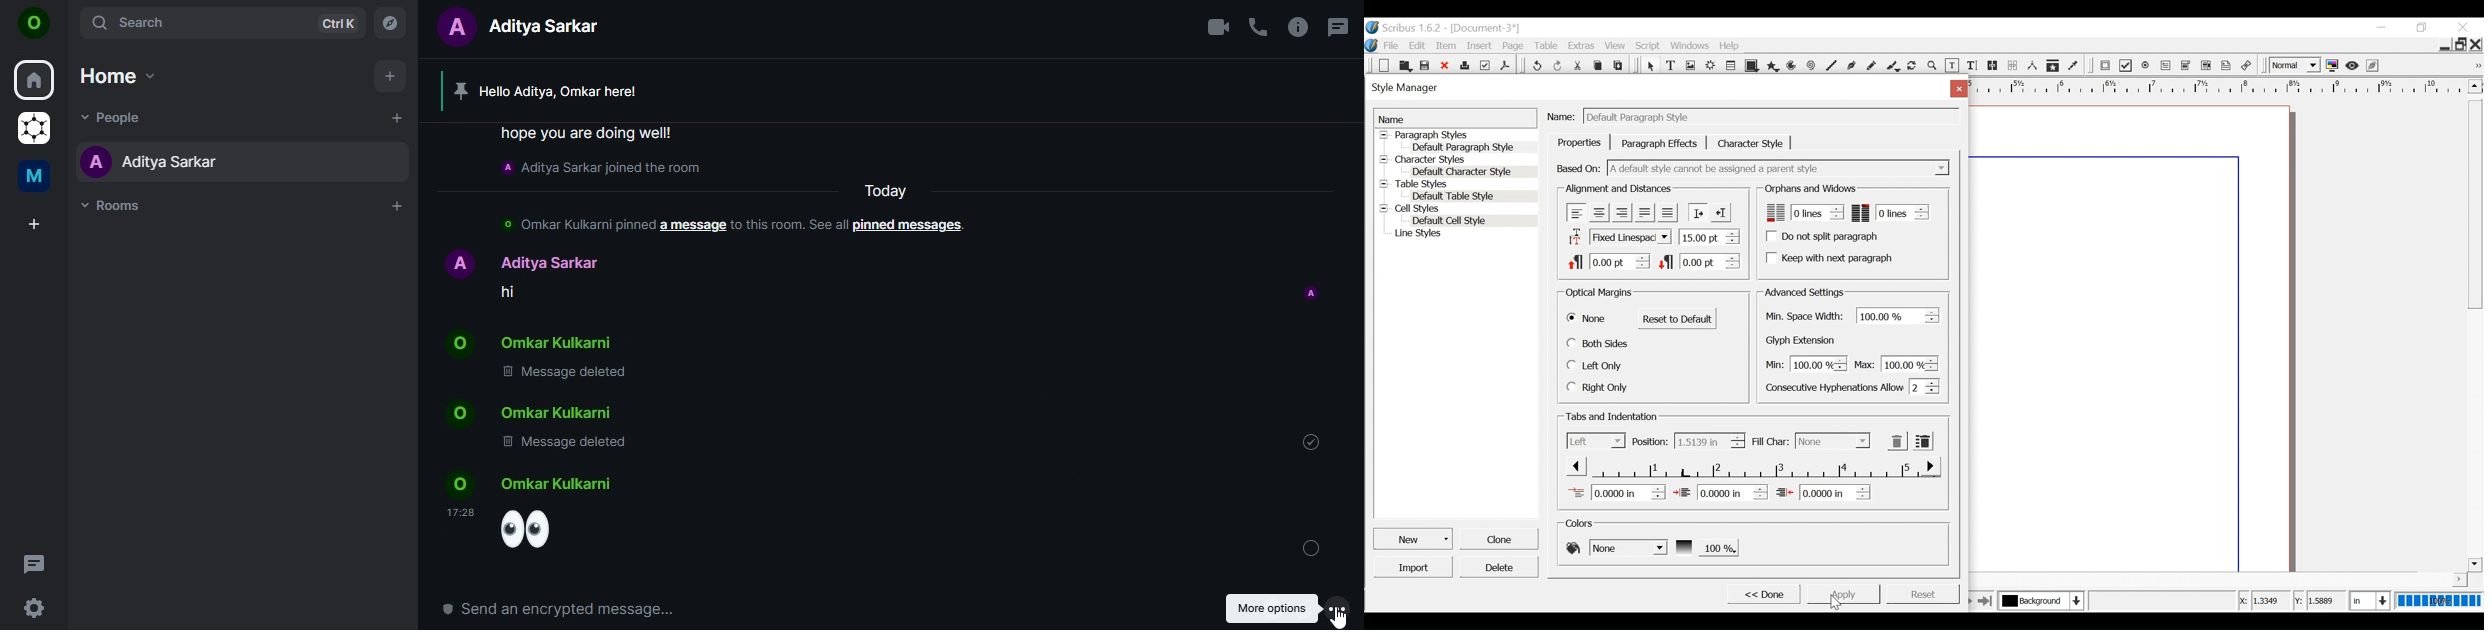  What do you see at coordinates (1951, 66) in the screenshot?
I see `Edit Contents of frame` at bounding box center [1951, 66].